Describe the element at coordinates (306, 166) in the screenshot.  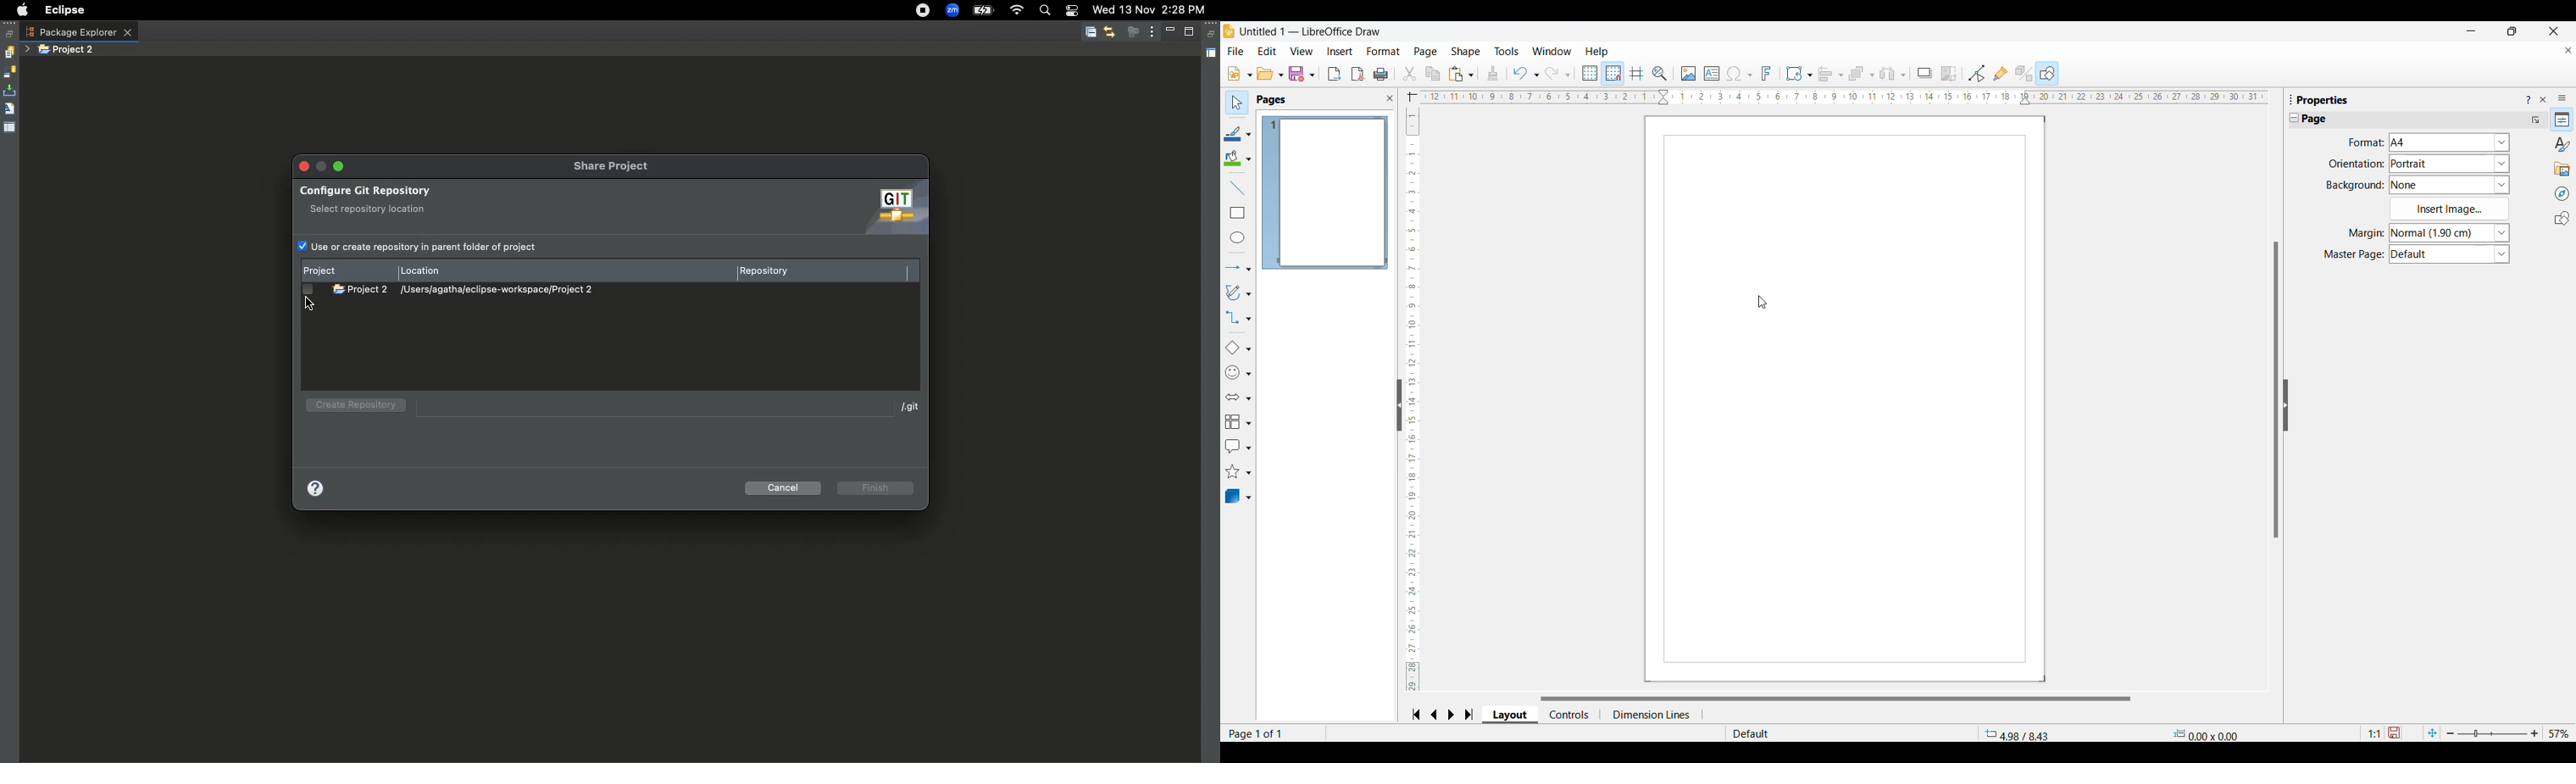
I see `Close` at that location.